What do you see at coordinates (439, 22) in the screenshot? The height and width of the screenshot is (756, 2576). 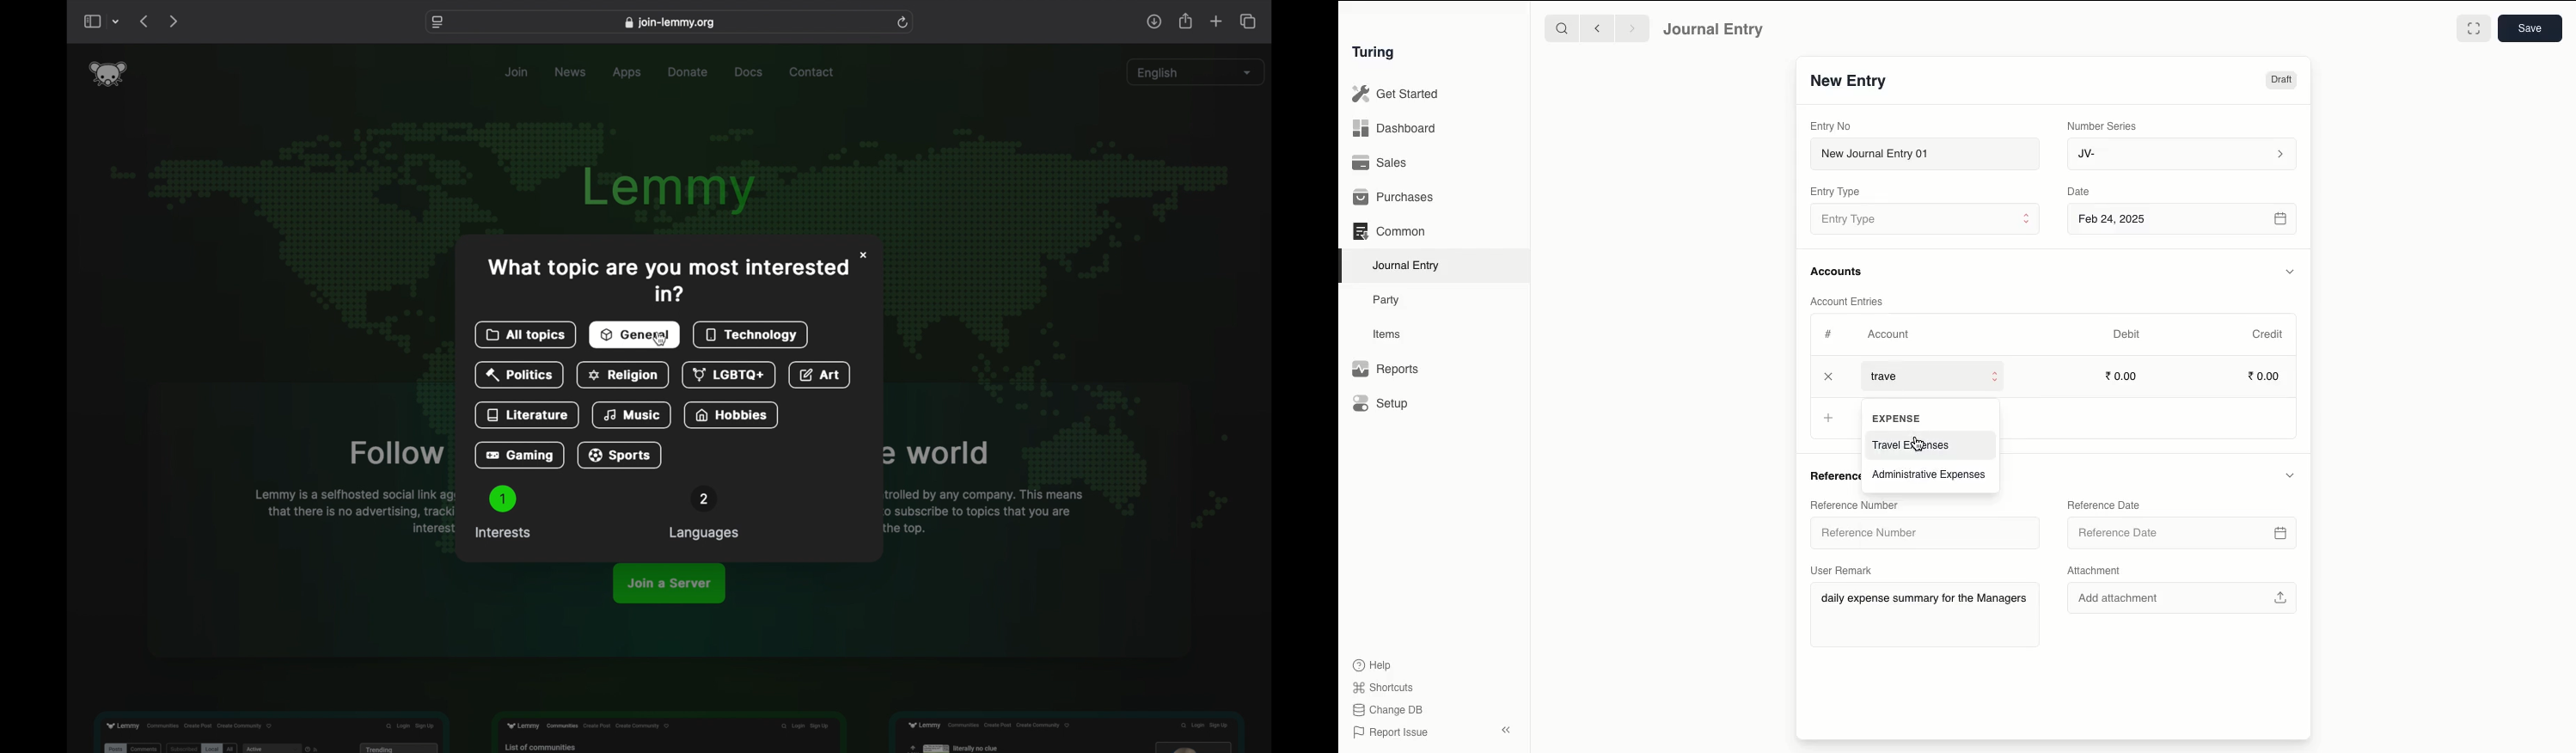 I see `website settings` at bounding box center [439, 22].